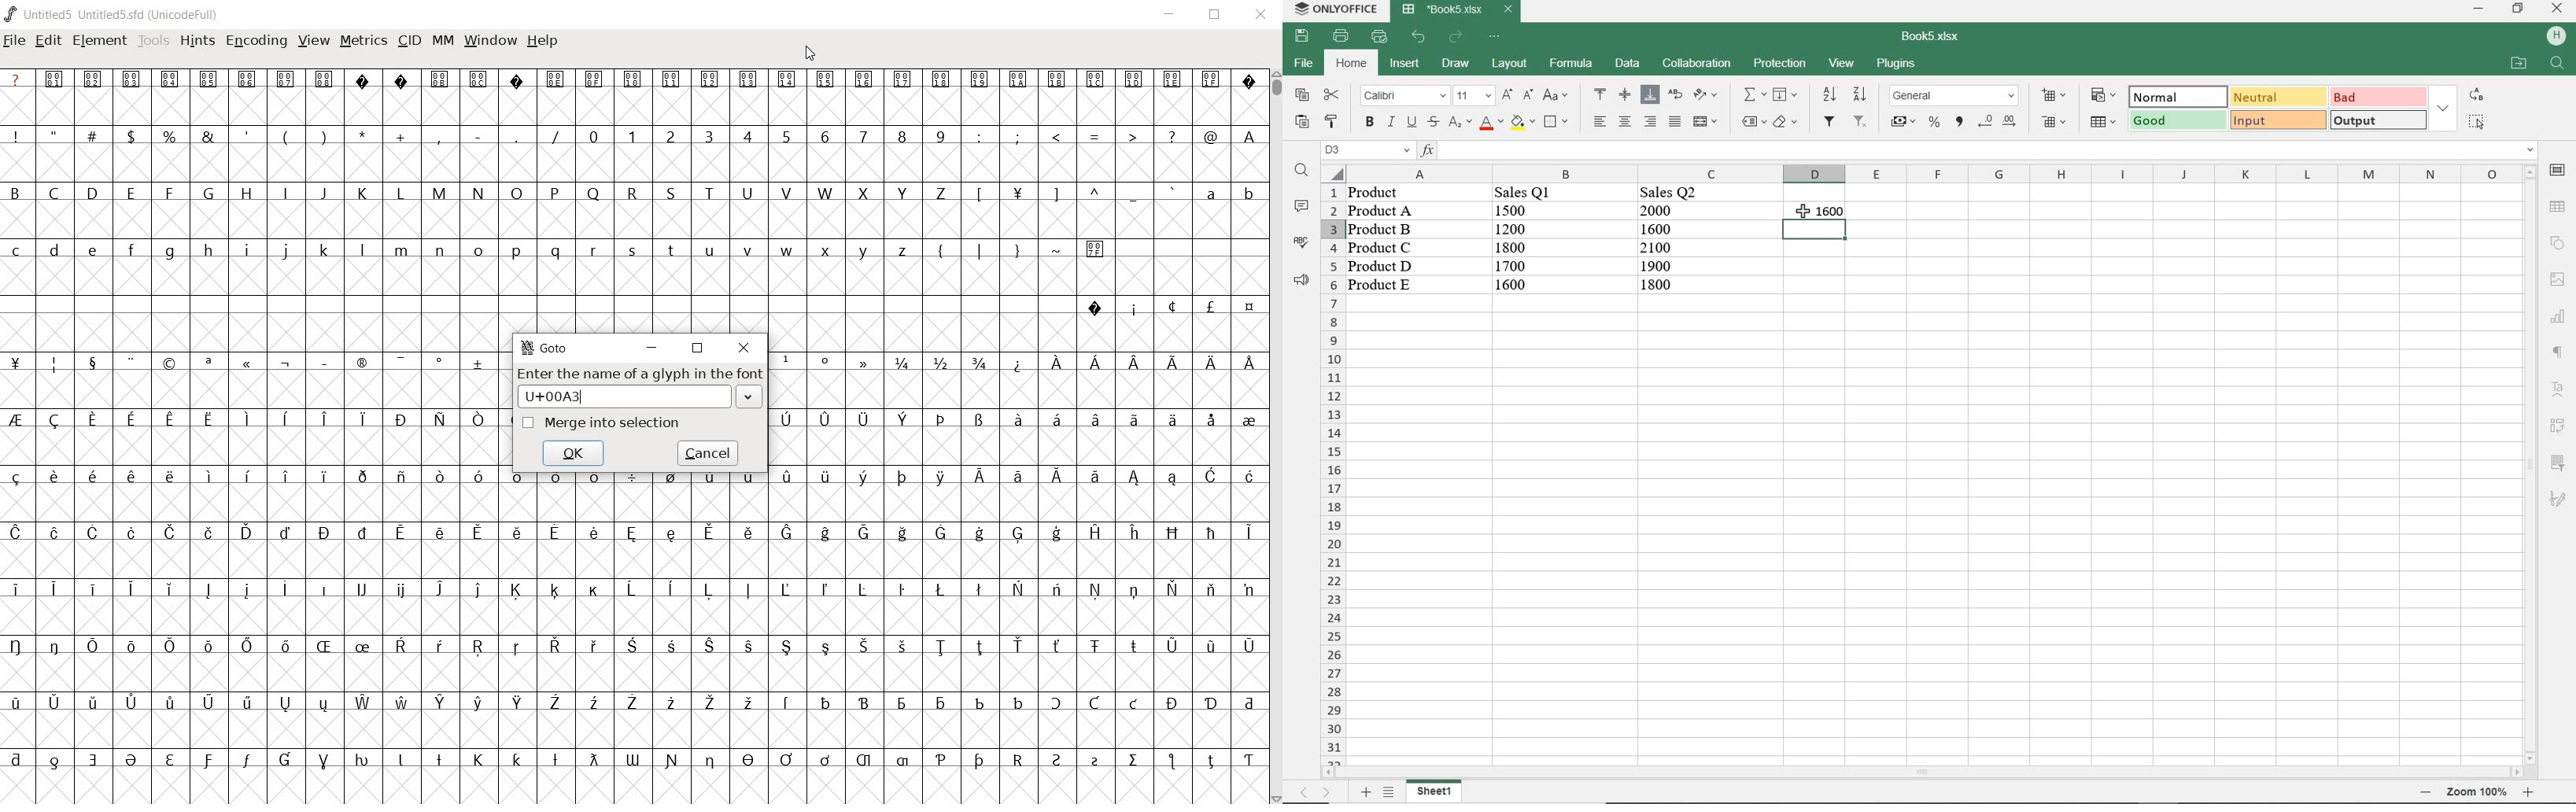 The width and height of the screenshot is (2576, 812). Describe the element at coordinates (1247, 308) in the screenshot. I see `Symbol` at that location.